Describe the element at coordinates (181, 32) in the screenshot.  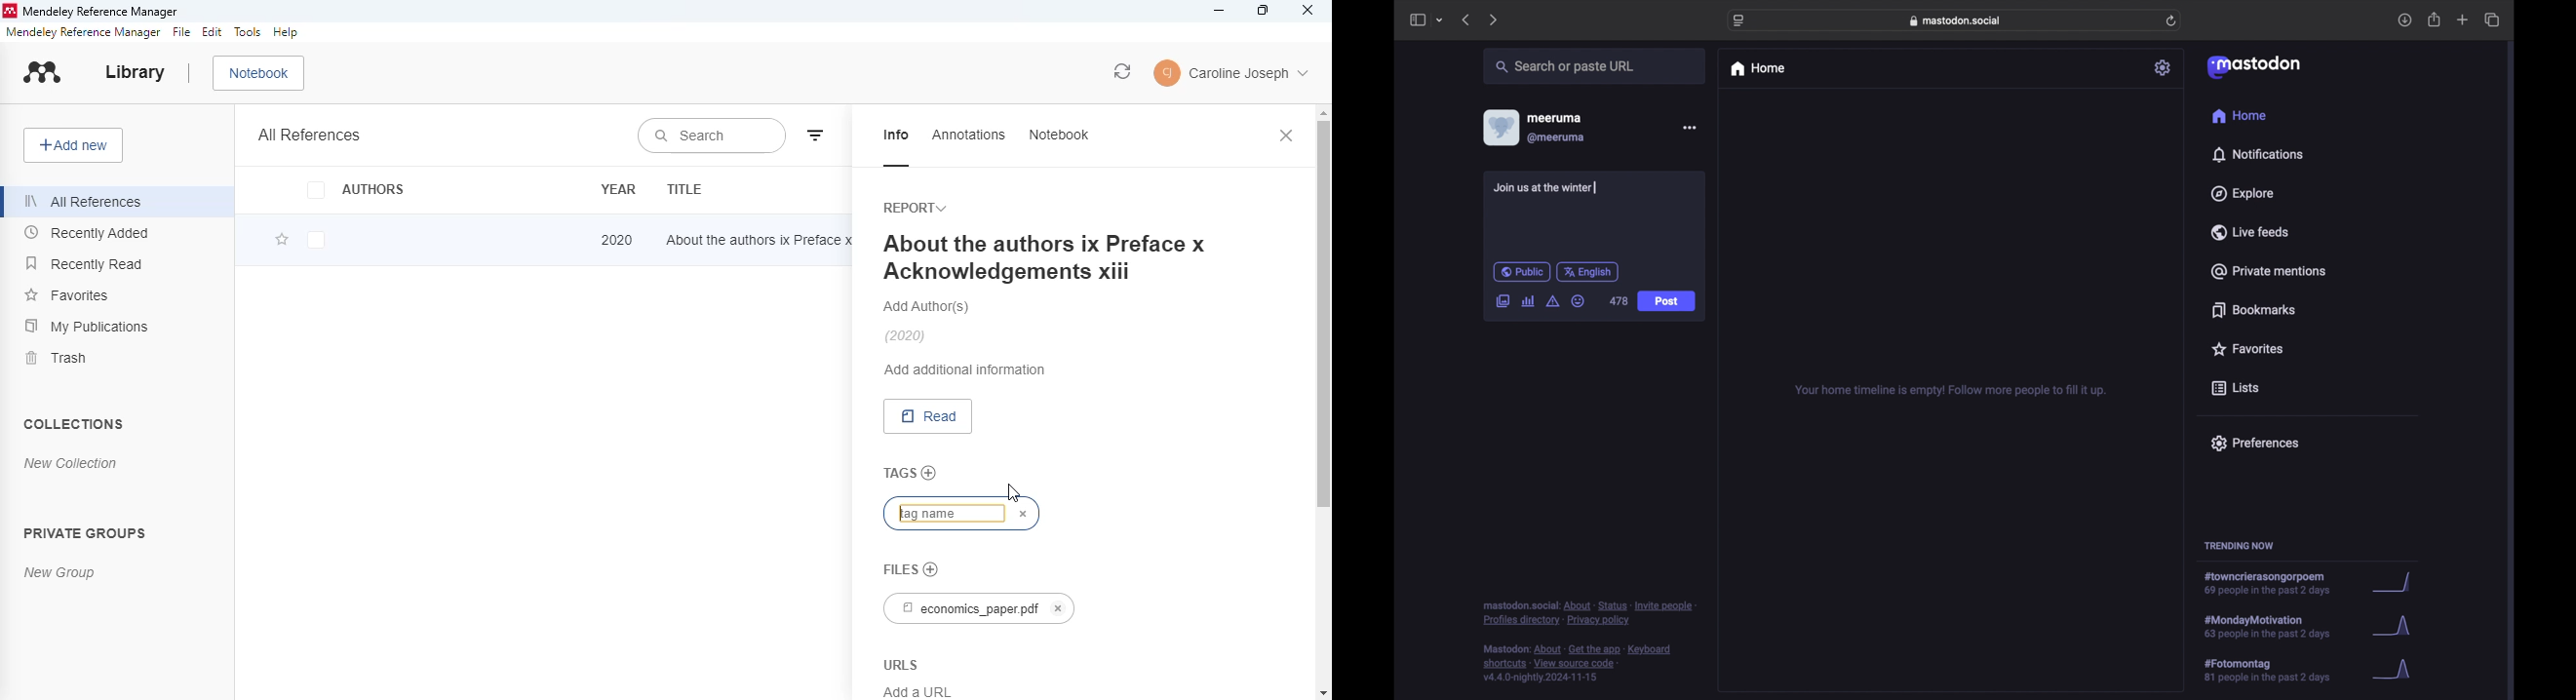
I see `file` at that location.